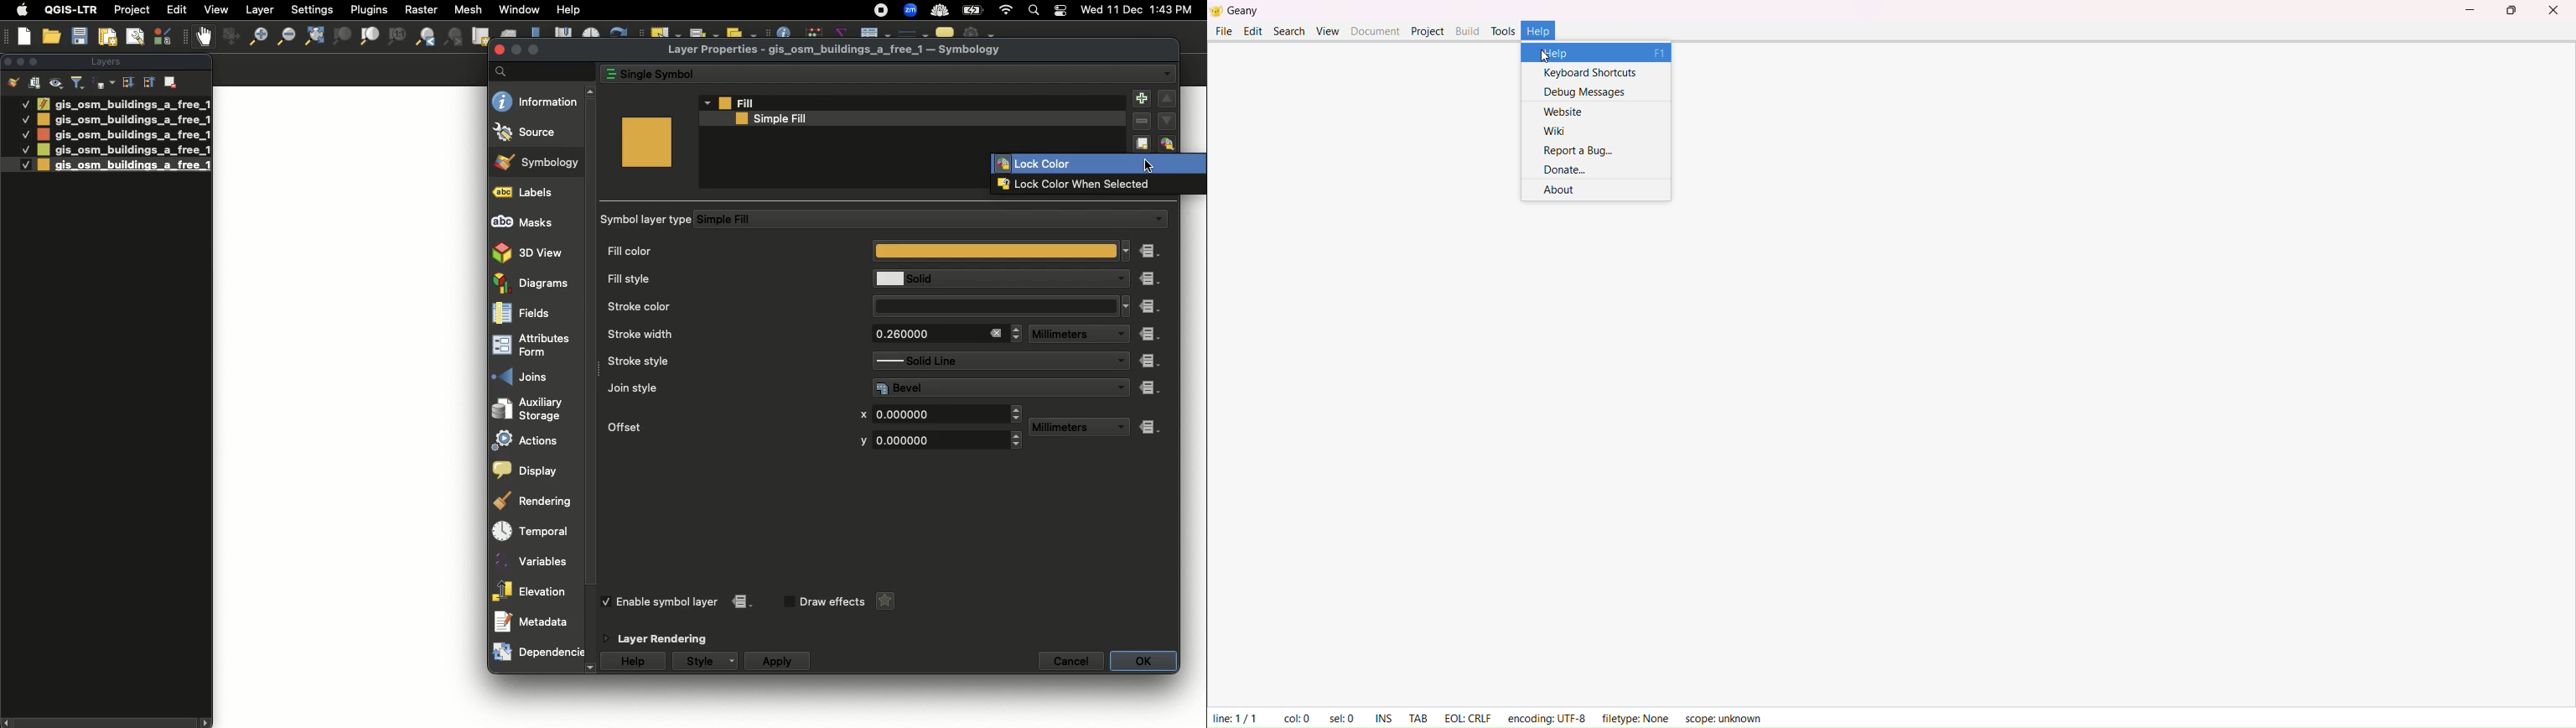  What do you see at coordinates (594, 380) in the screenshot?
I see `vertical Scrollbar` at bounding box center [594, 380].